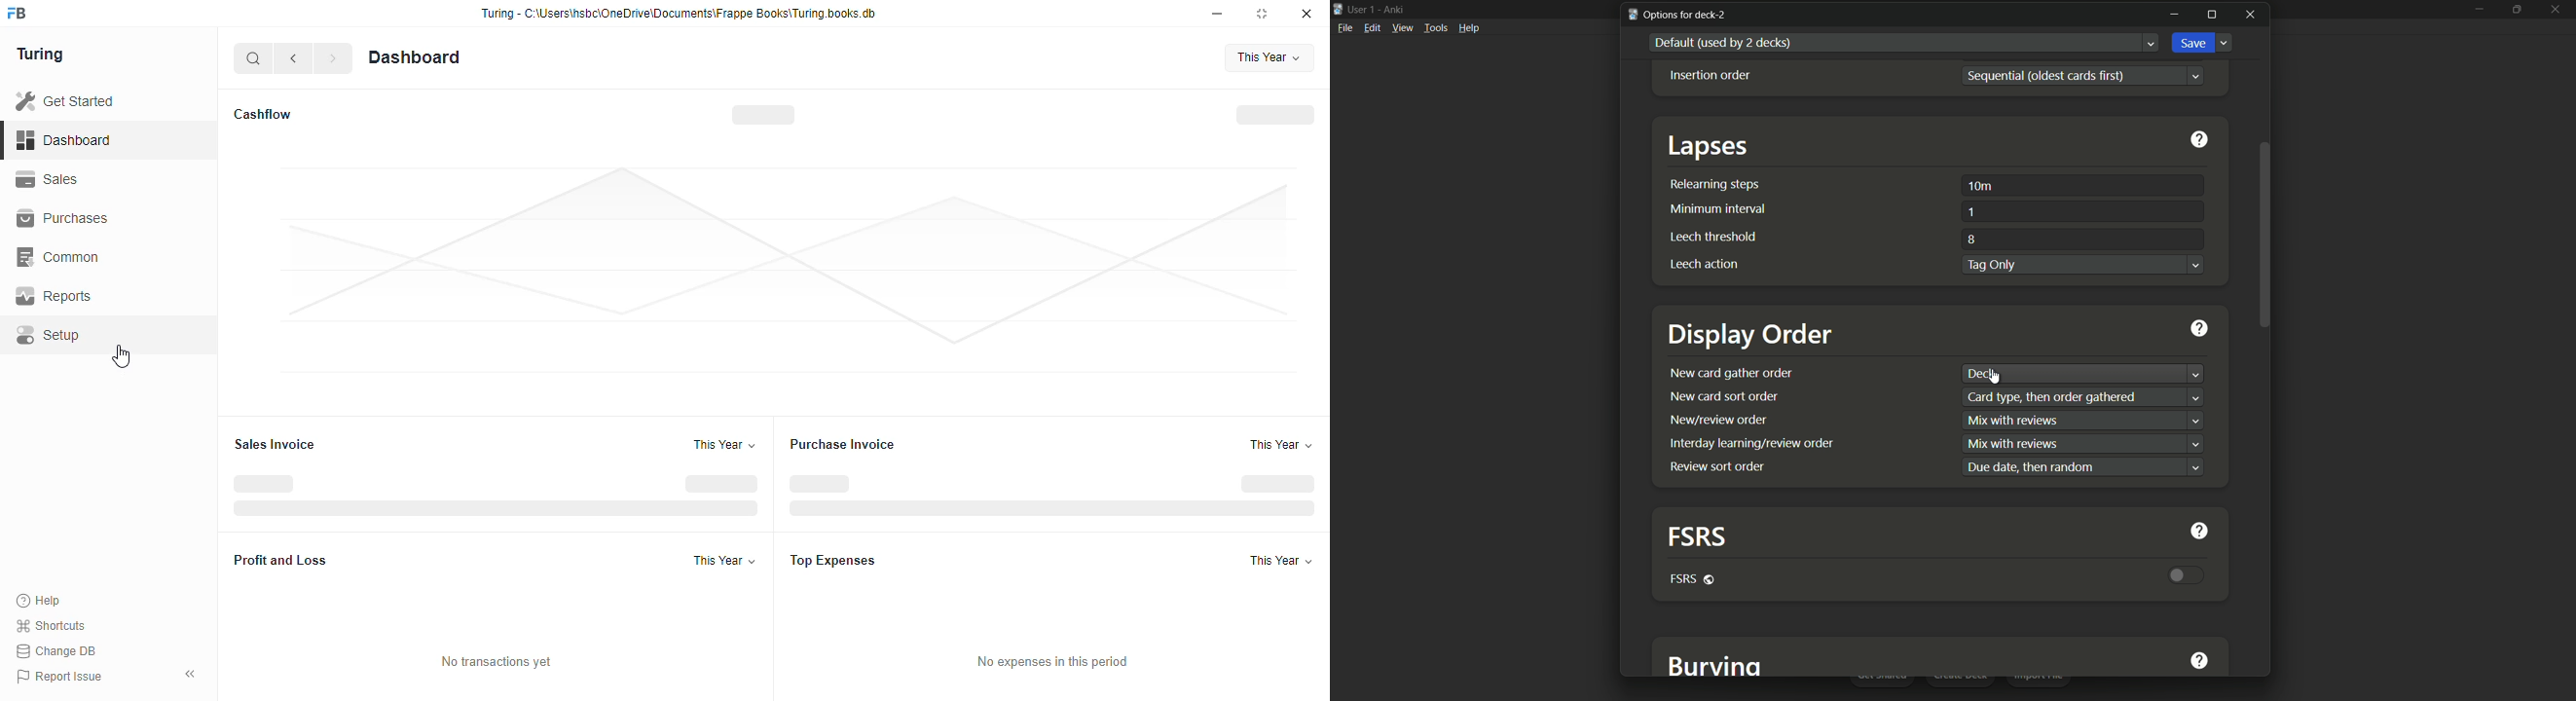  I want to click on app name, so click(1393, 10).